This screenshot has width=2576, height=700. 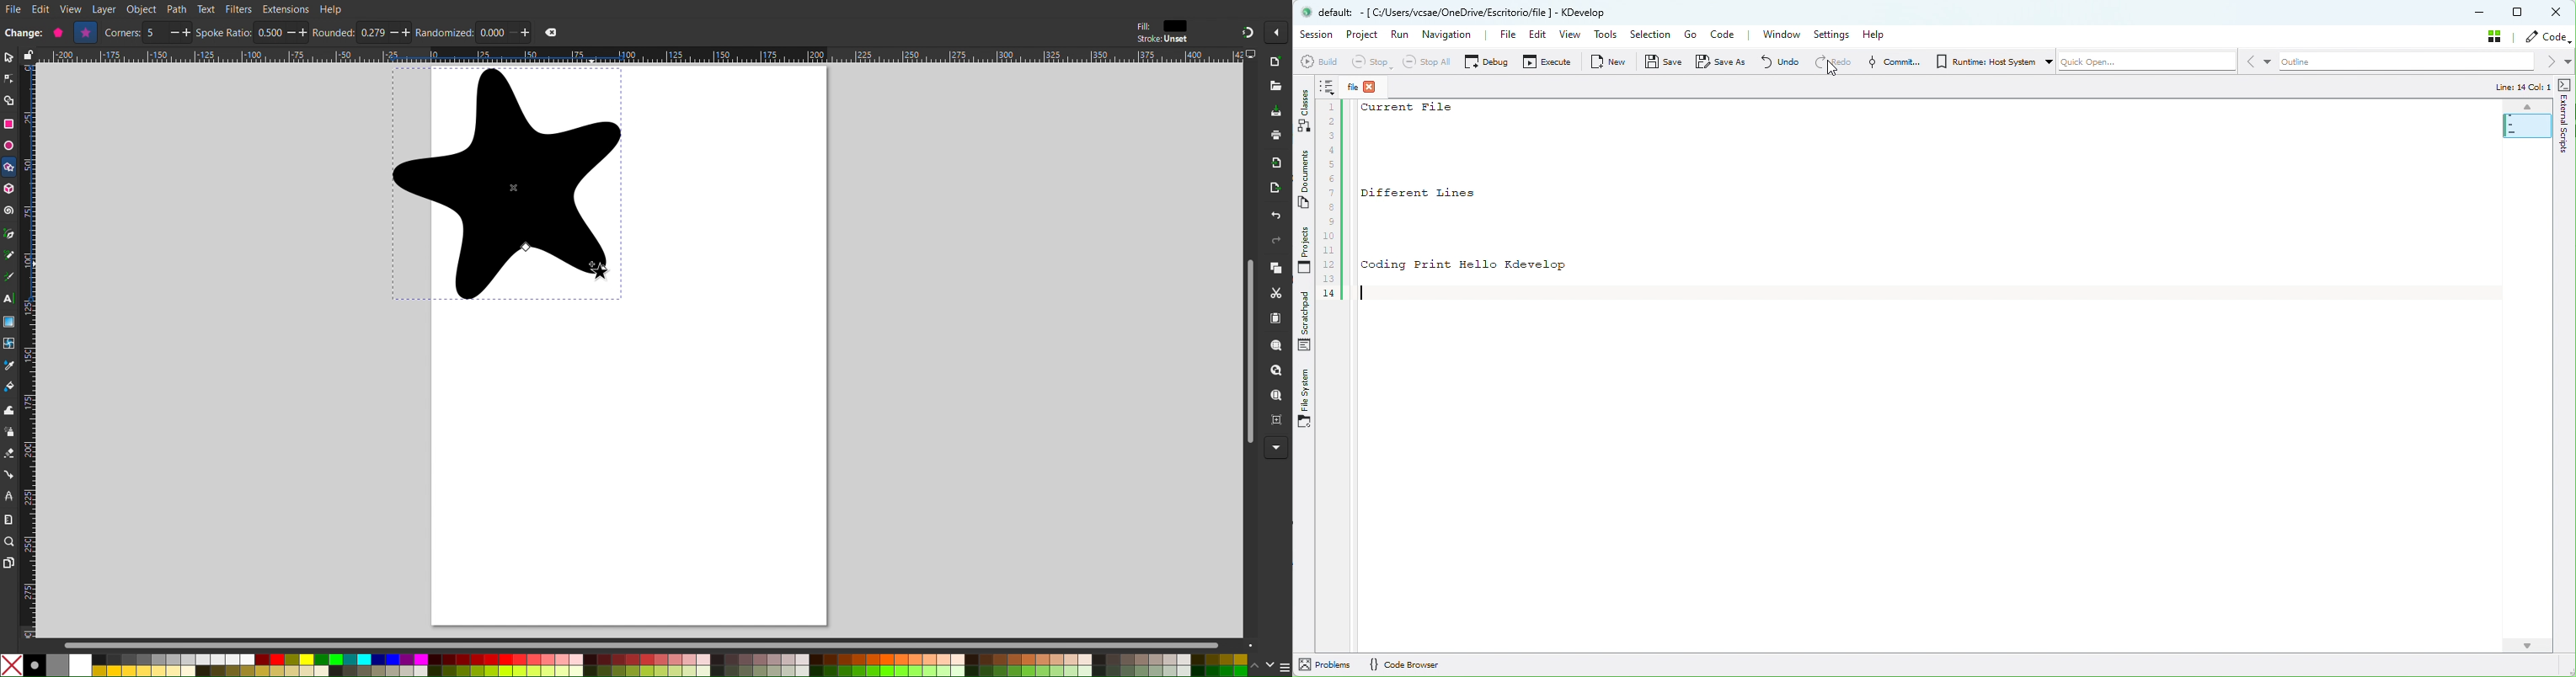 What do you see at coordinates (1276, 269) in the screenshot?
I see `Copy` at bounding box center [1276, 269].